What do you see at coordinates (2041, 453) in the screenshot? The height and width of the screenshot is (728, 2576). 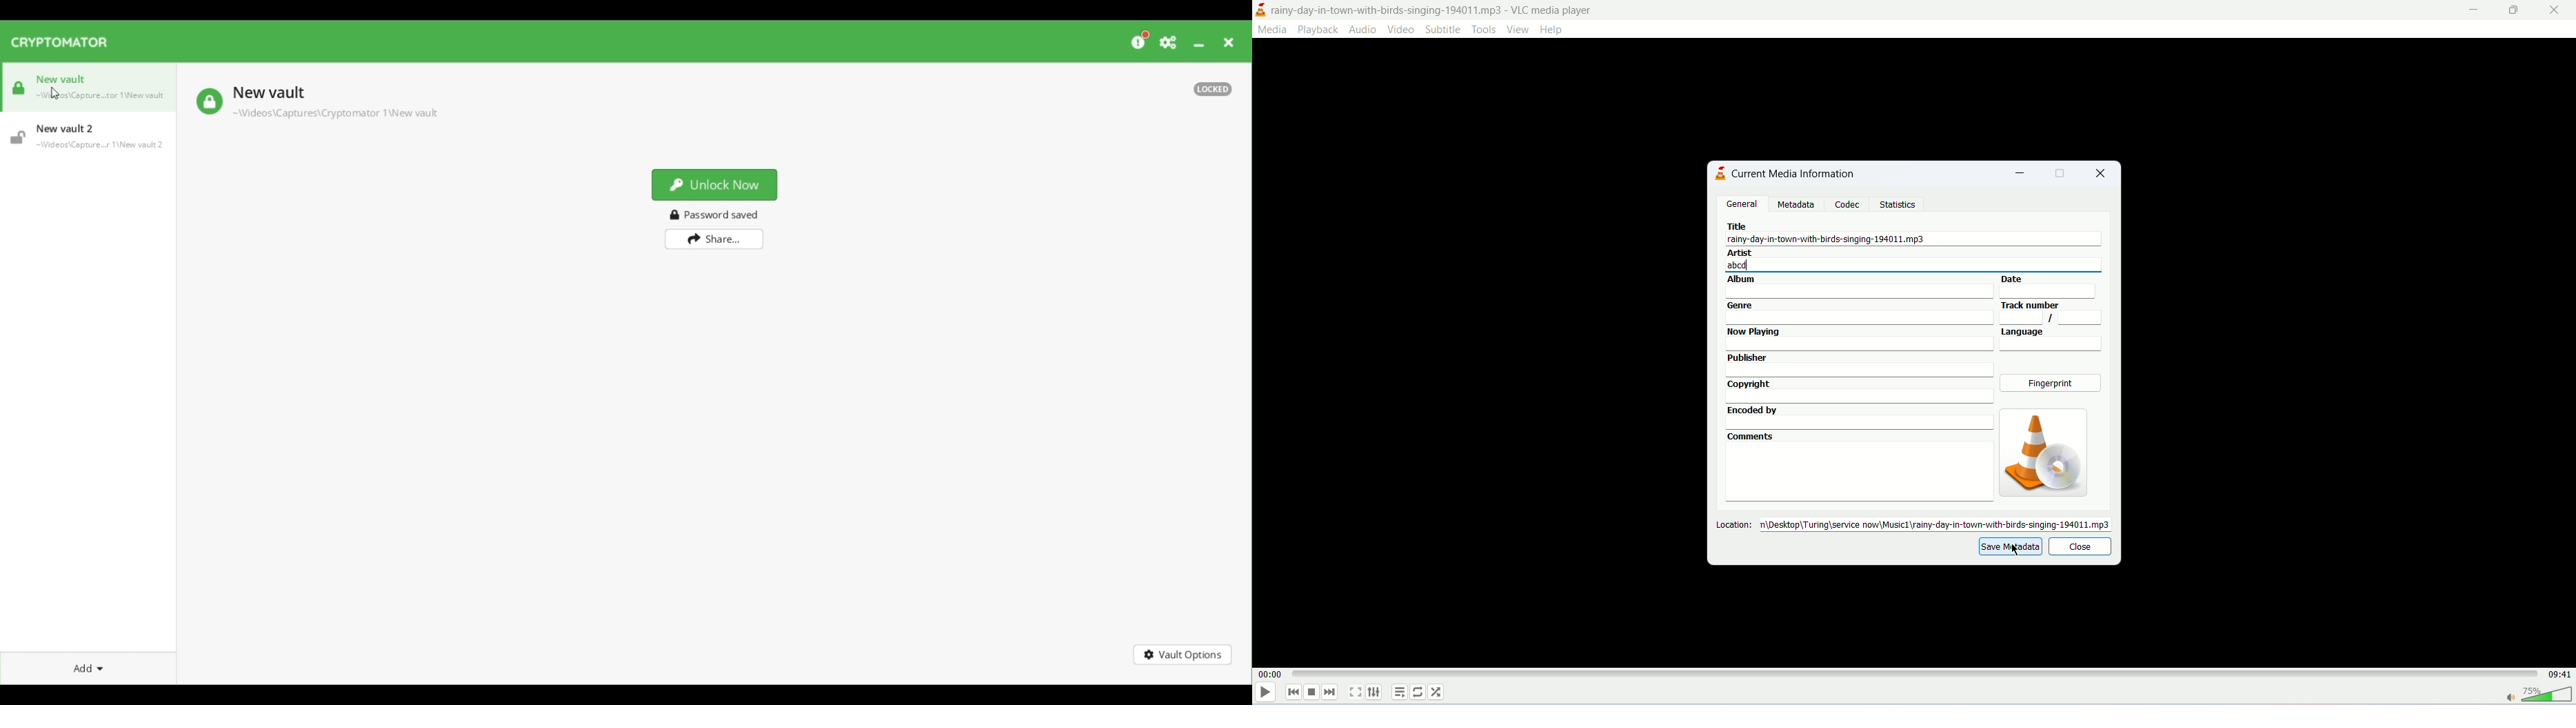 I see `image` at bounding box center [2041, 453].